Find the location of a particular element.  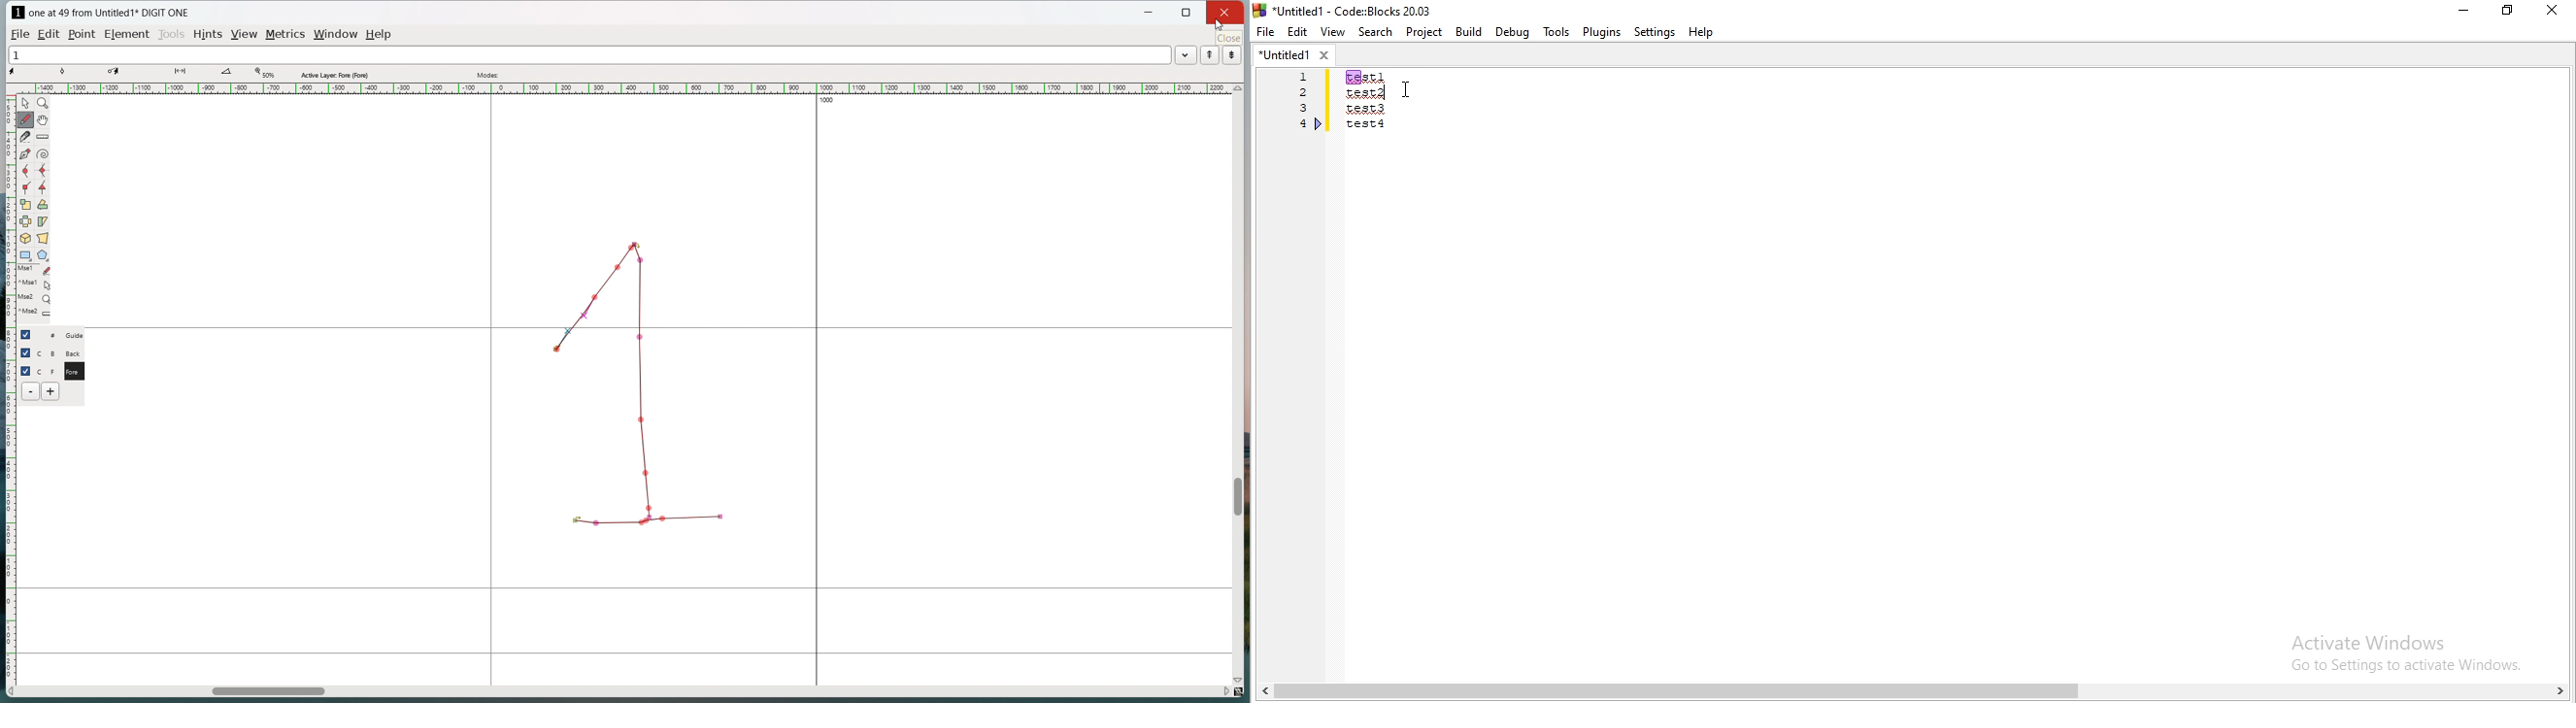

Plugins  is located at coordinates (1601, 31).